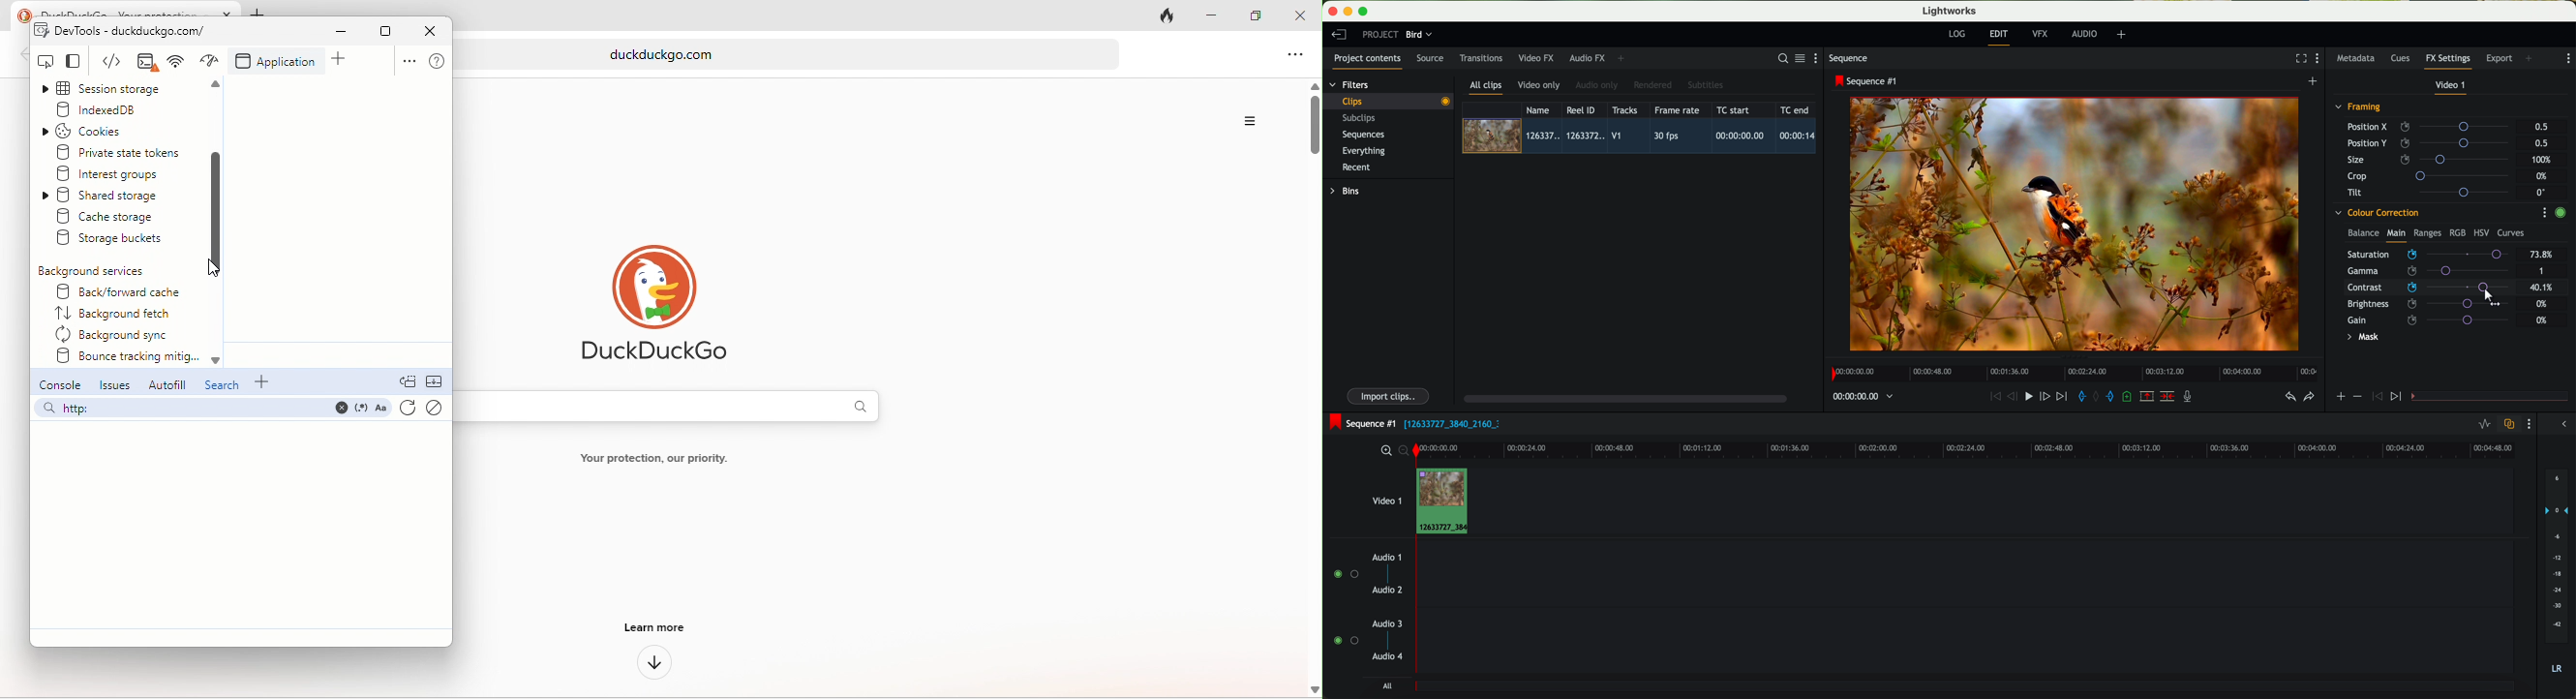 Image resolution: width=2576 pixels, height=700 pixels. Describe the element at coordinates (1388, 656) in the screenshot. I see `audio 4` at that location.